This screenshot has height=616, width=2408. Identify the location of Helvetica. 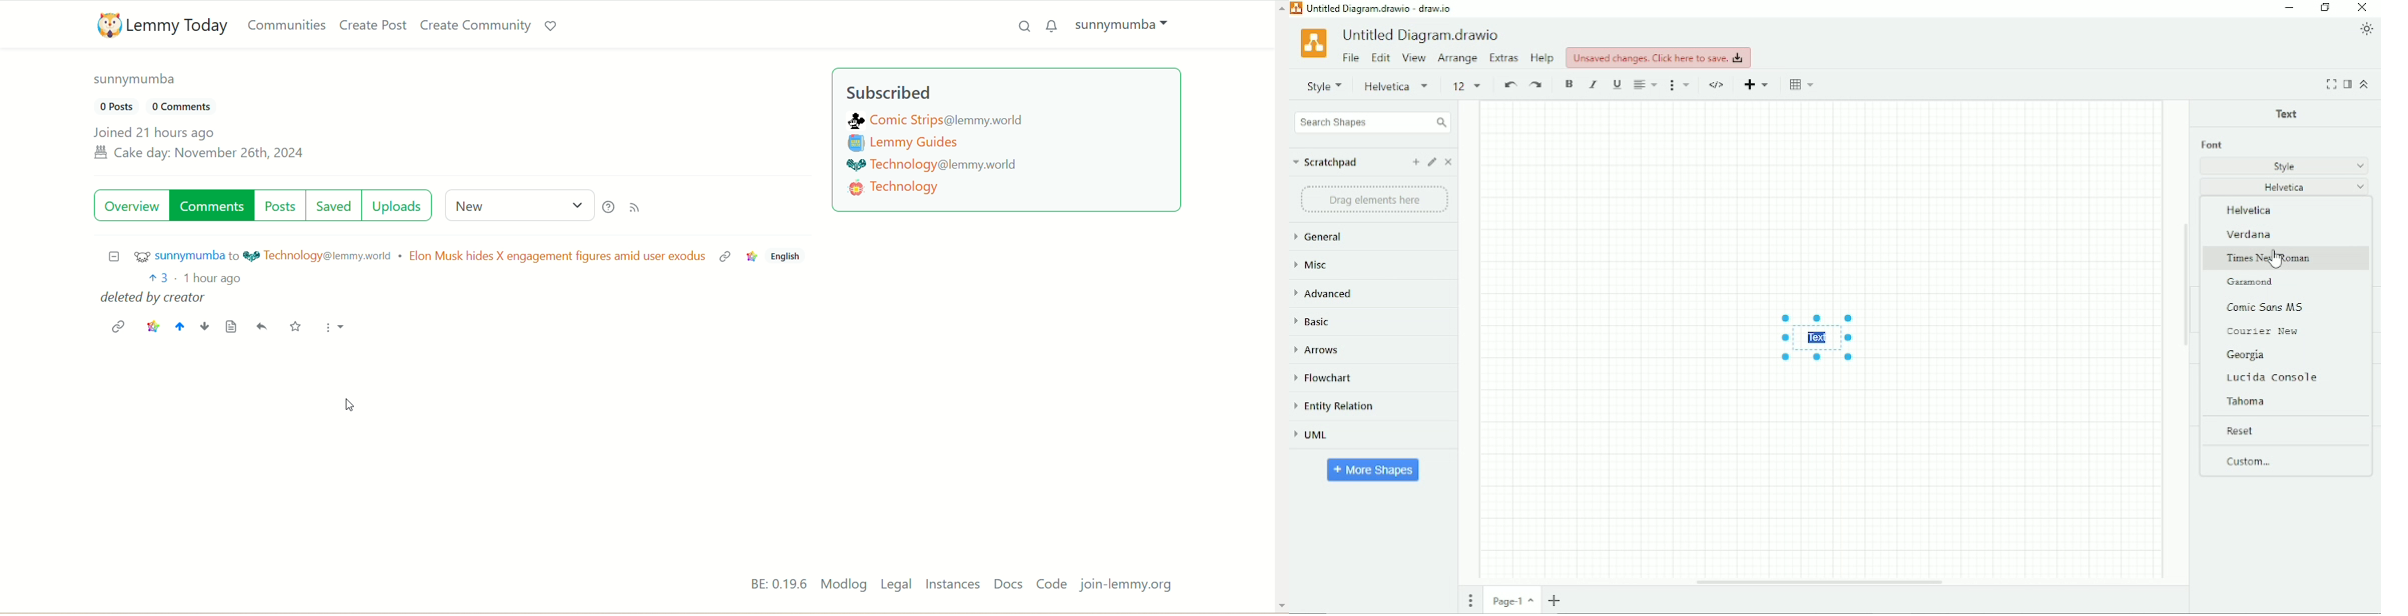
(2286, 187).